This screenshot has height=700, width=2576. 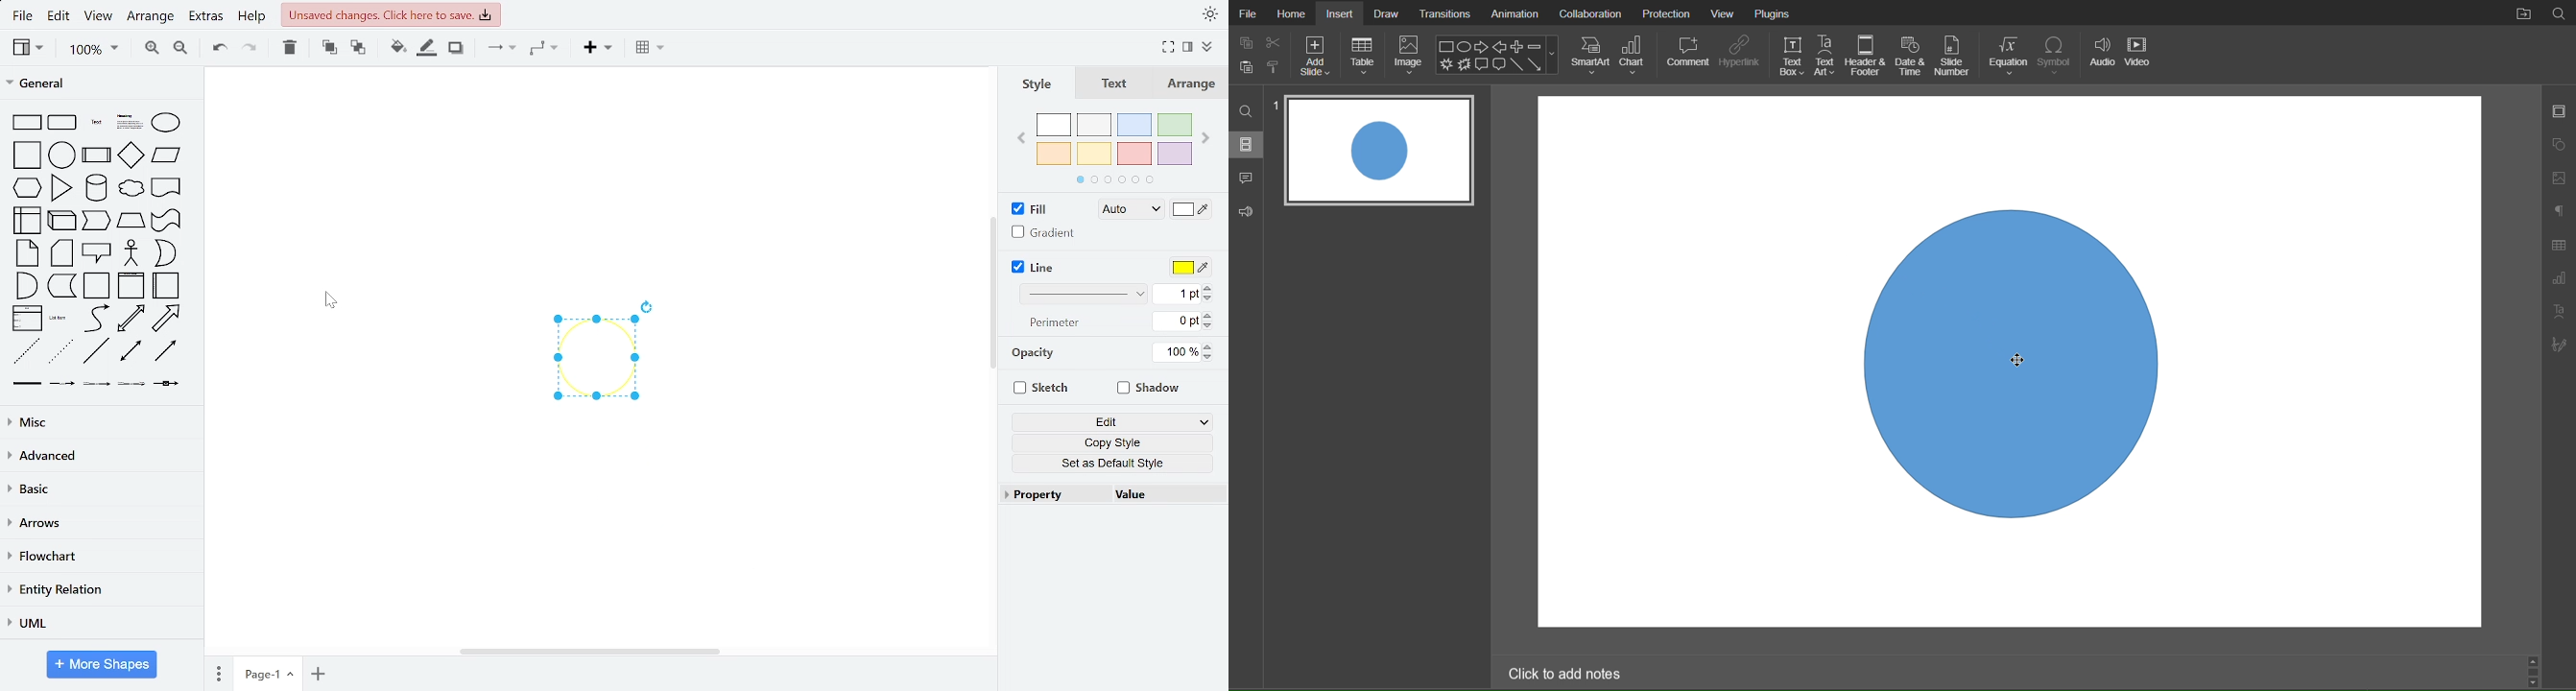 I want to click on link, so click(x=26, y=384).